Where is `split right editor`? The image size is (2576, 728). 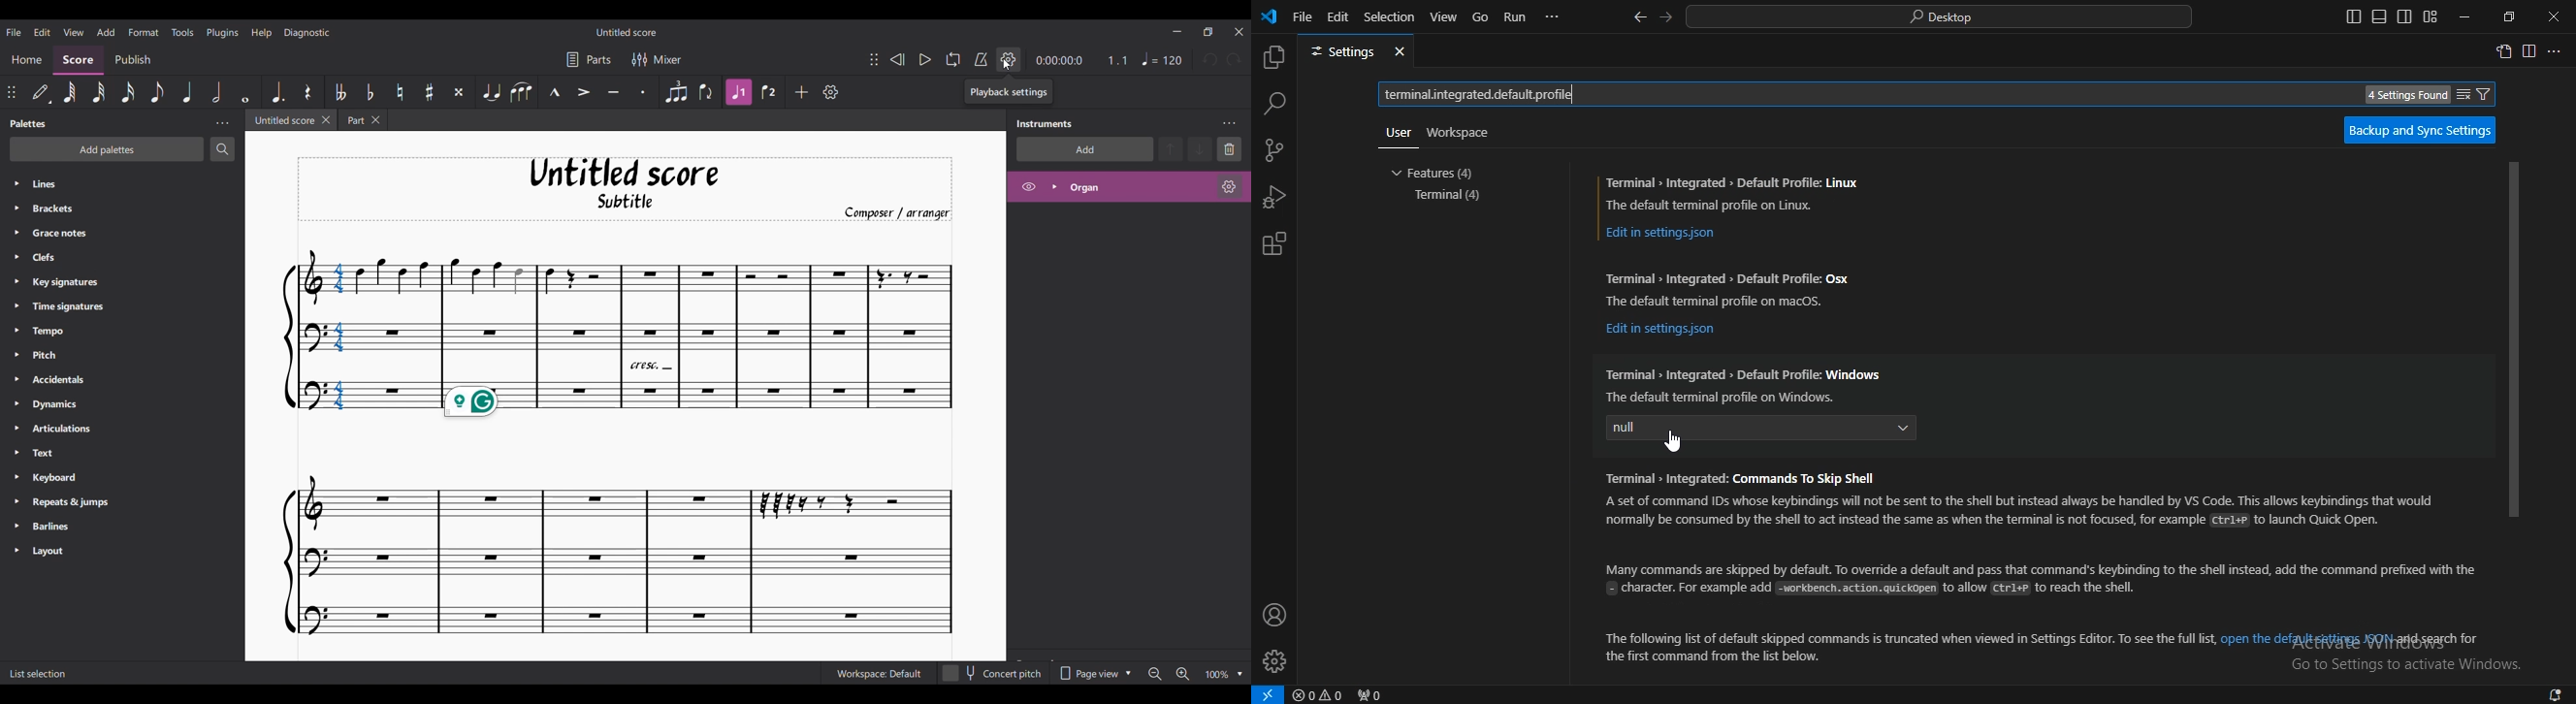
split right editor is located at coordinates (2531, 50).